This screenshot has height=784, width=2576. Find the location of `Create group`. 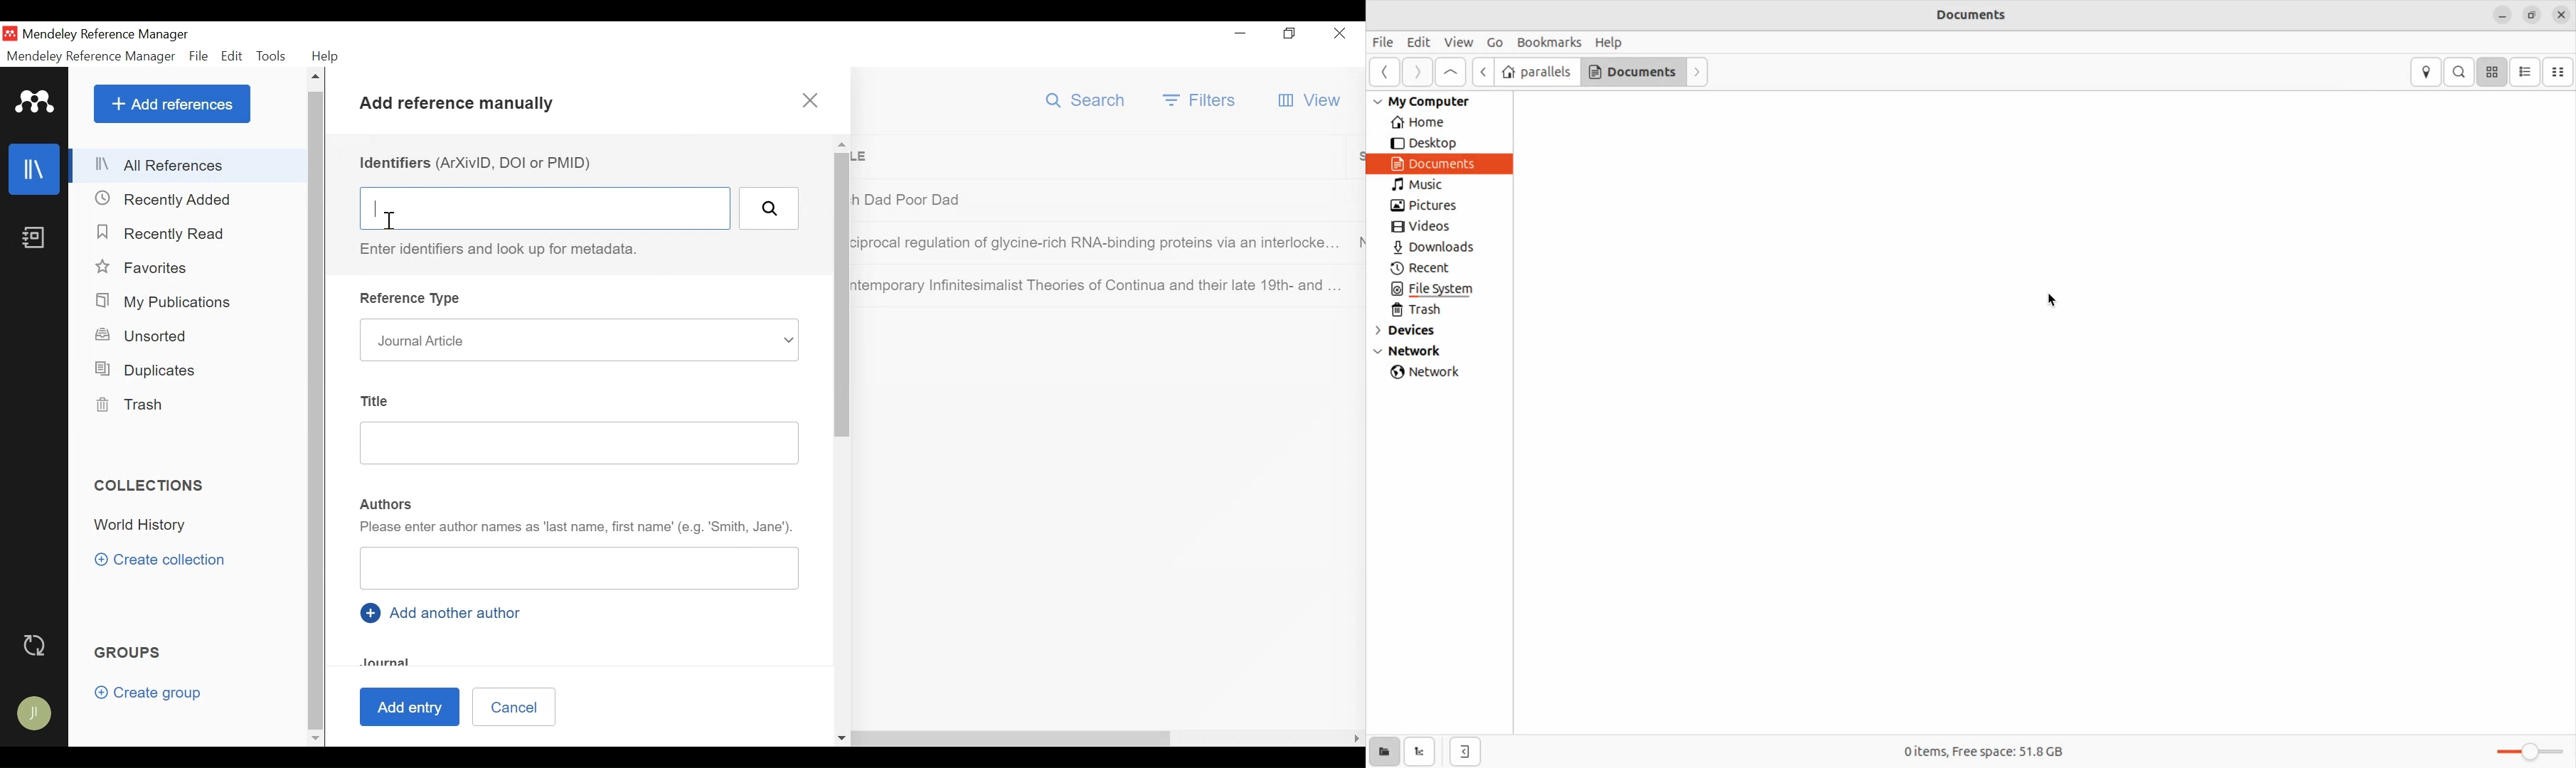

Create group is located at coordinates (151, 693).